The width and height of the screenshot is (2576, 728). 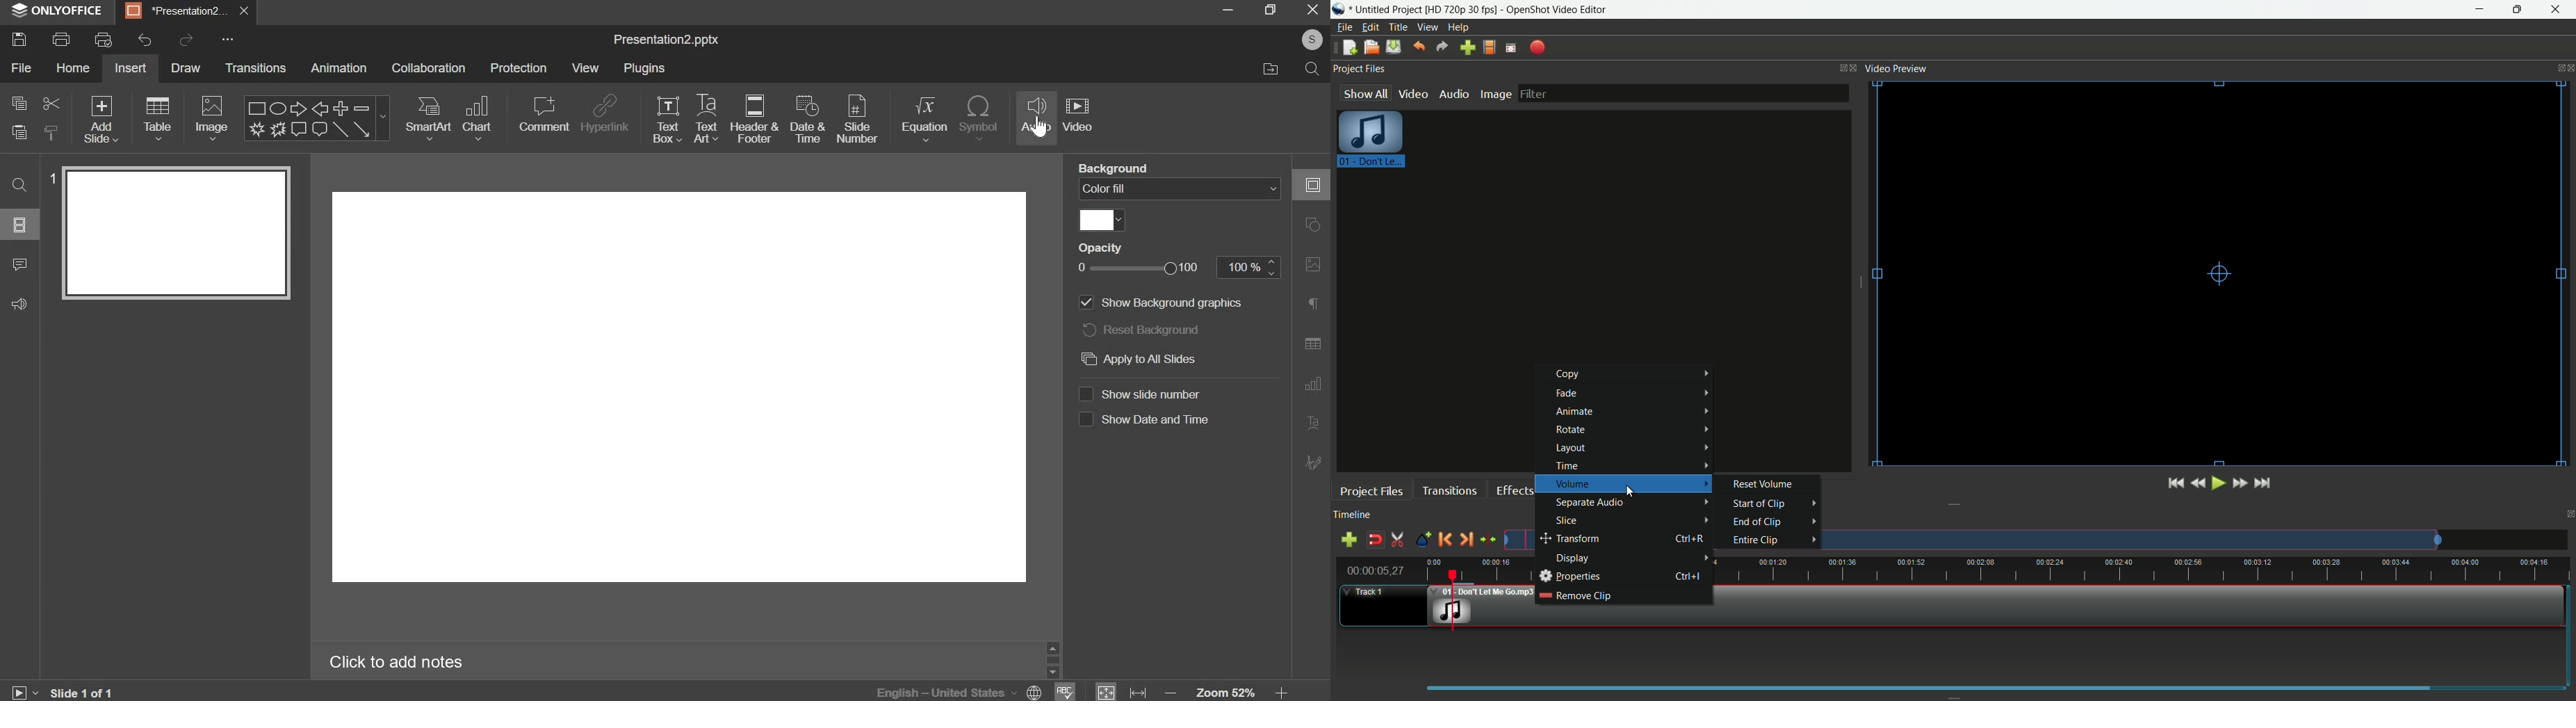 What do you see at coordinates (1754, 541) in the screenshot?
I see `entire clip` at bounding box center [1754, 541].